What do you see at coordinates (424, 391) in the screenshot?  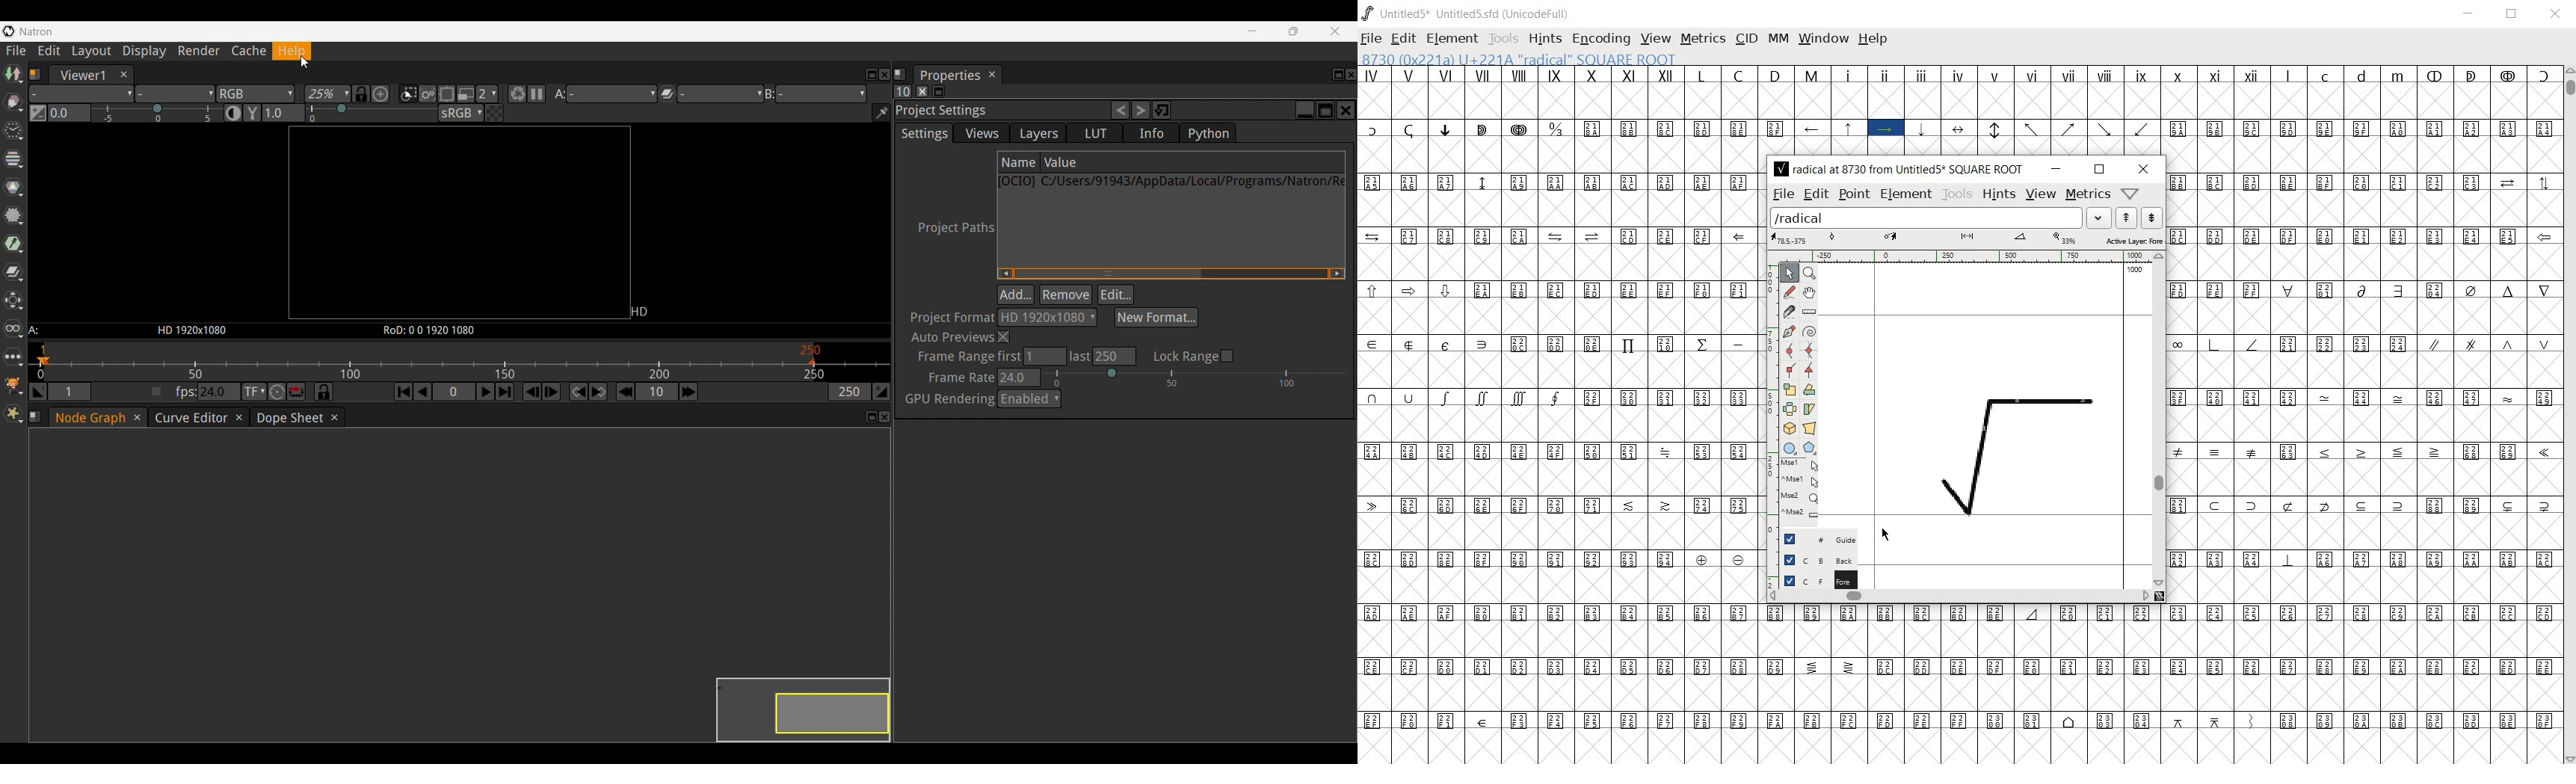 I see `Play backward` at bounding box center [424, 391].